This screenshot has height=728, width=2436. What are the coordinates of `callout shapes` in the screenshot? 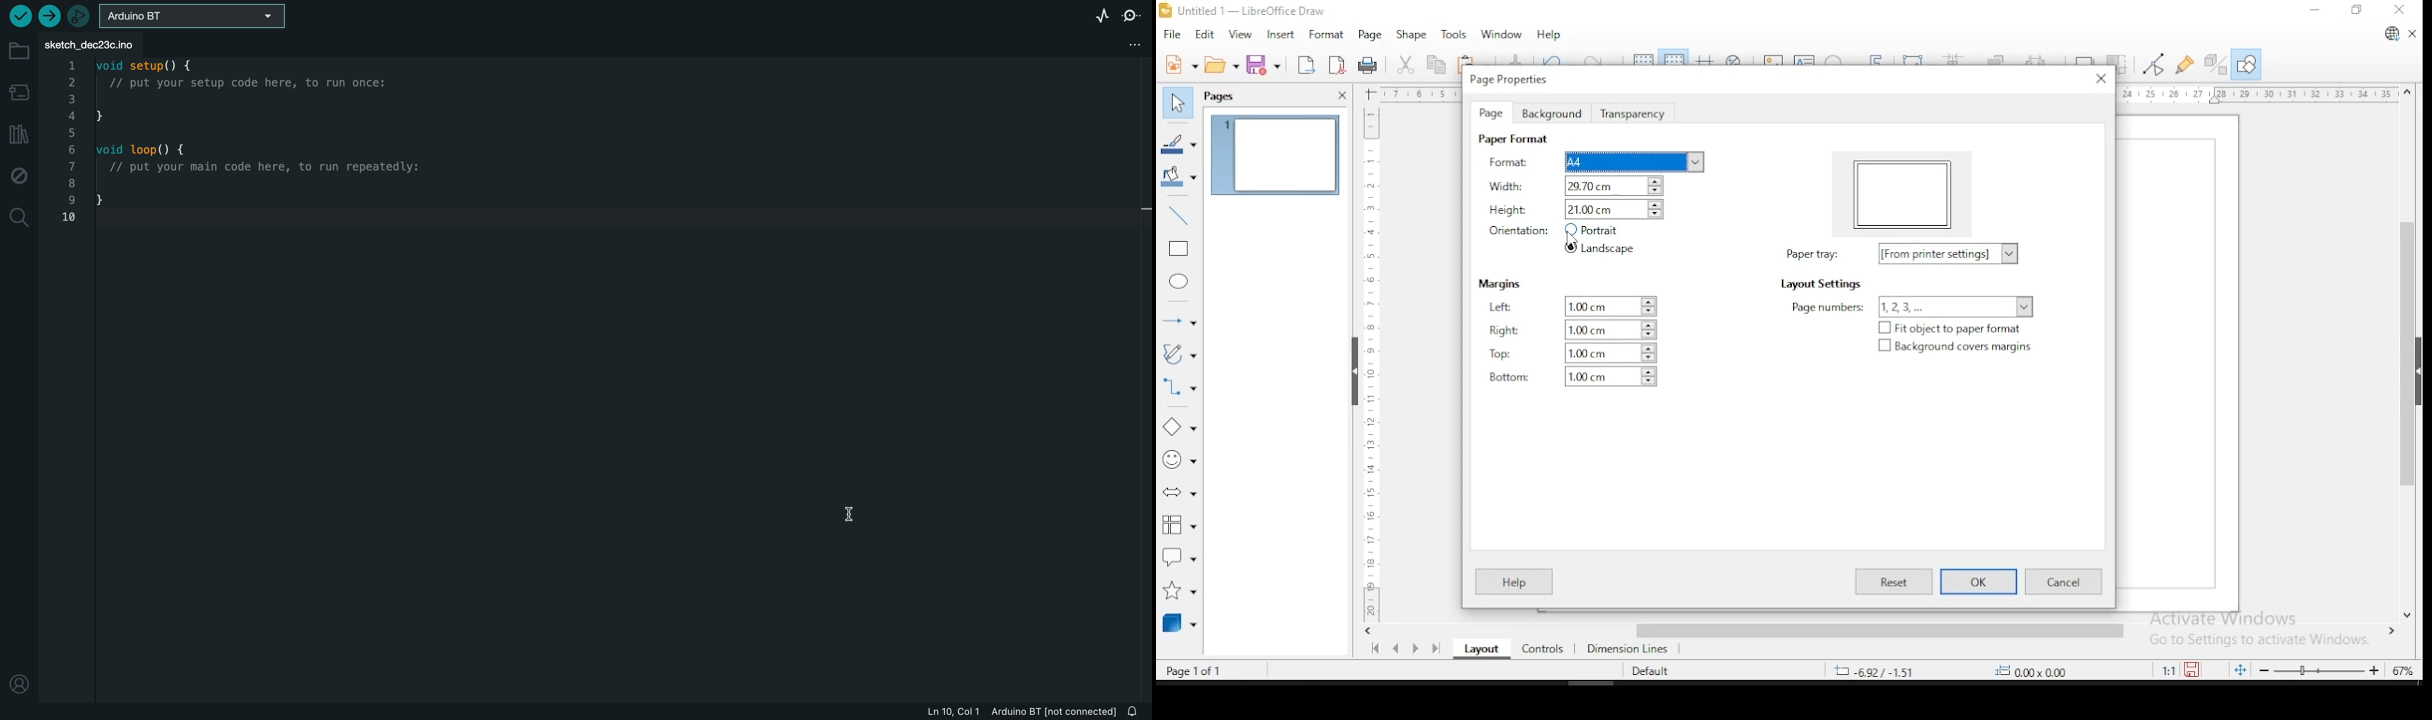 It's located at (1179, 559).